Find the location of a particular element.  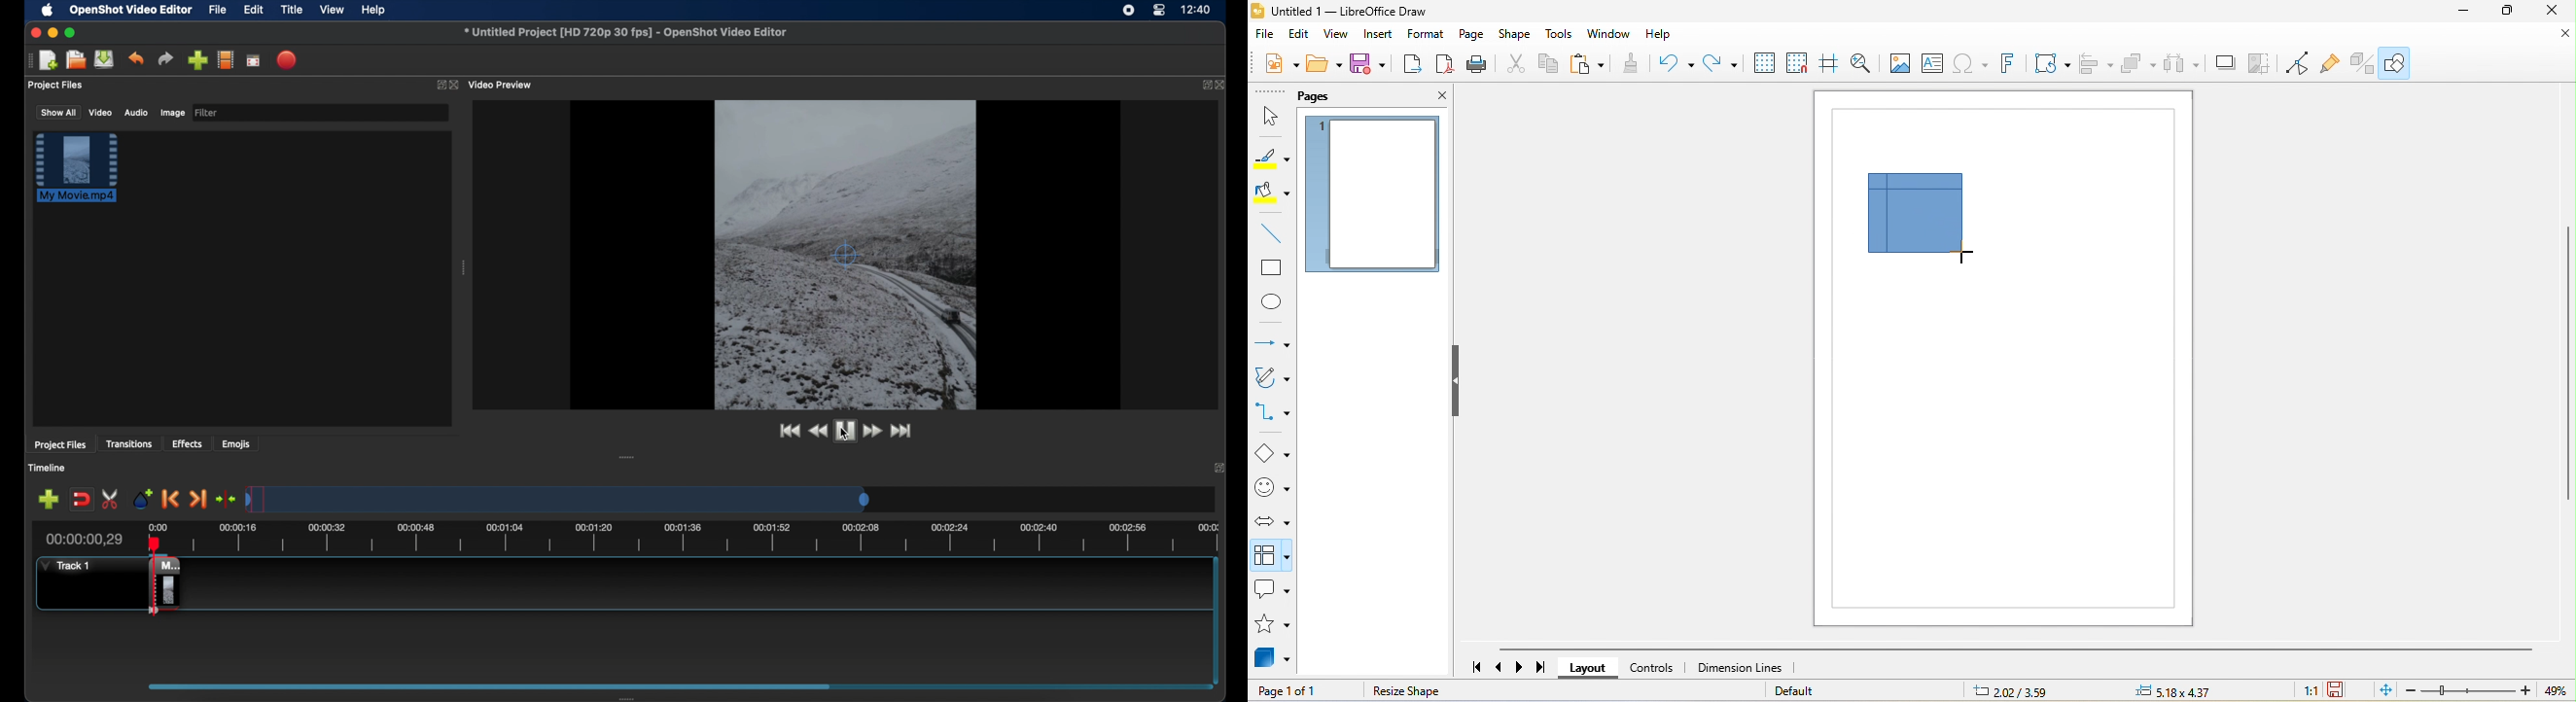

untitled 1- libre office draw is located at coordinates (1348, 12).